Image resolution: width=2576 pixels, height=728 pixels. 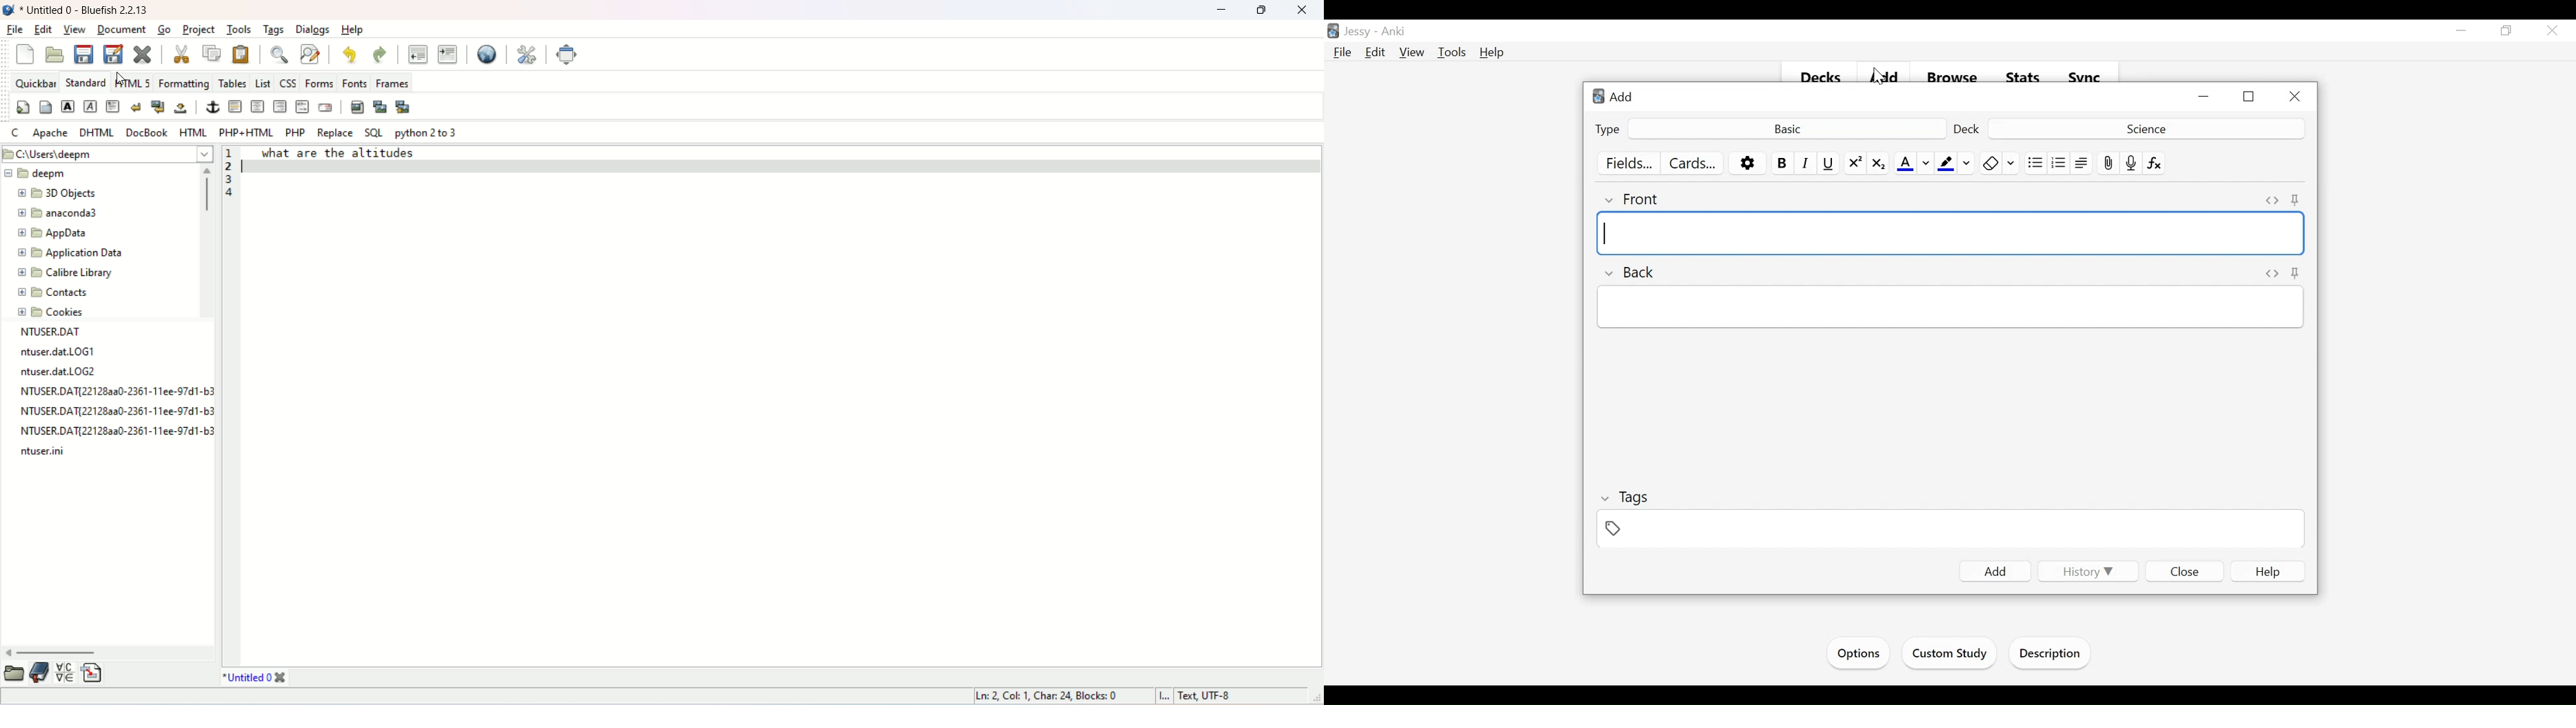 I want to click on Back Field, so click(x=1950, y=307).